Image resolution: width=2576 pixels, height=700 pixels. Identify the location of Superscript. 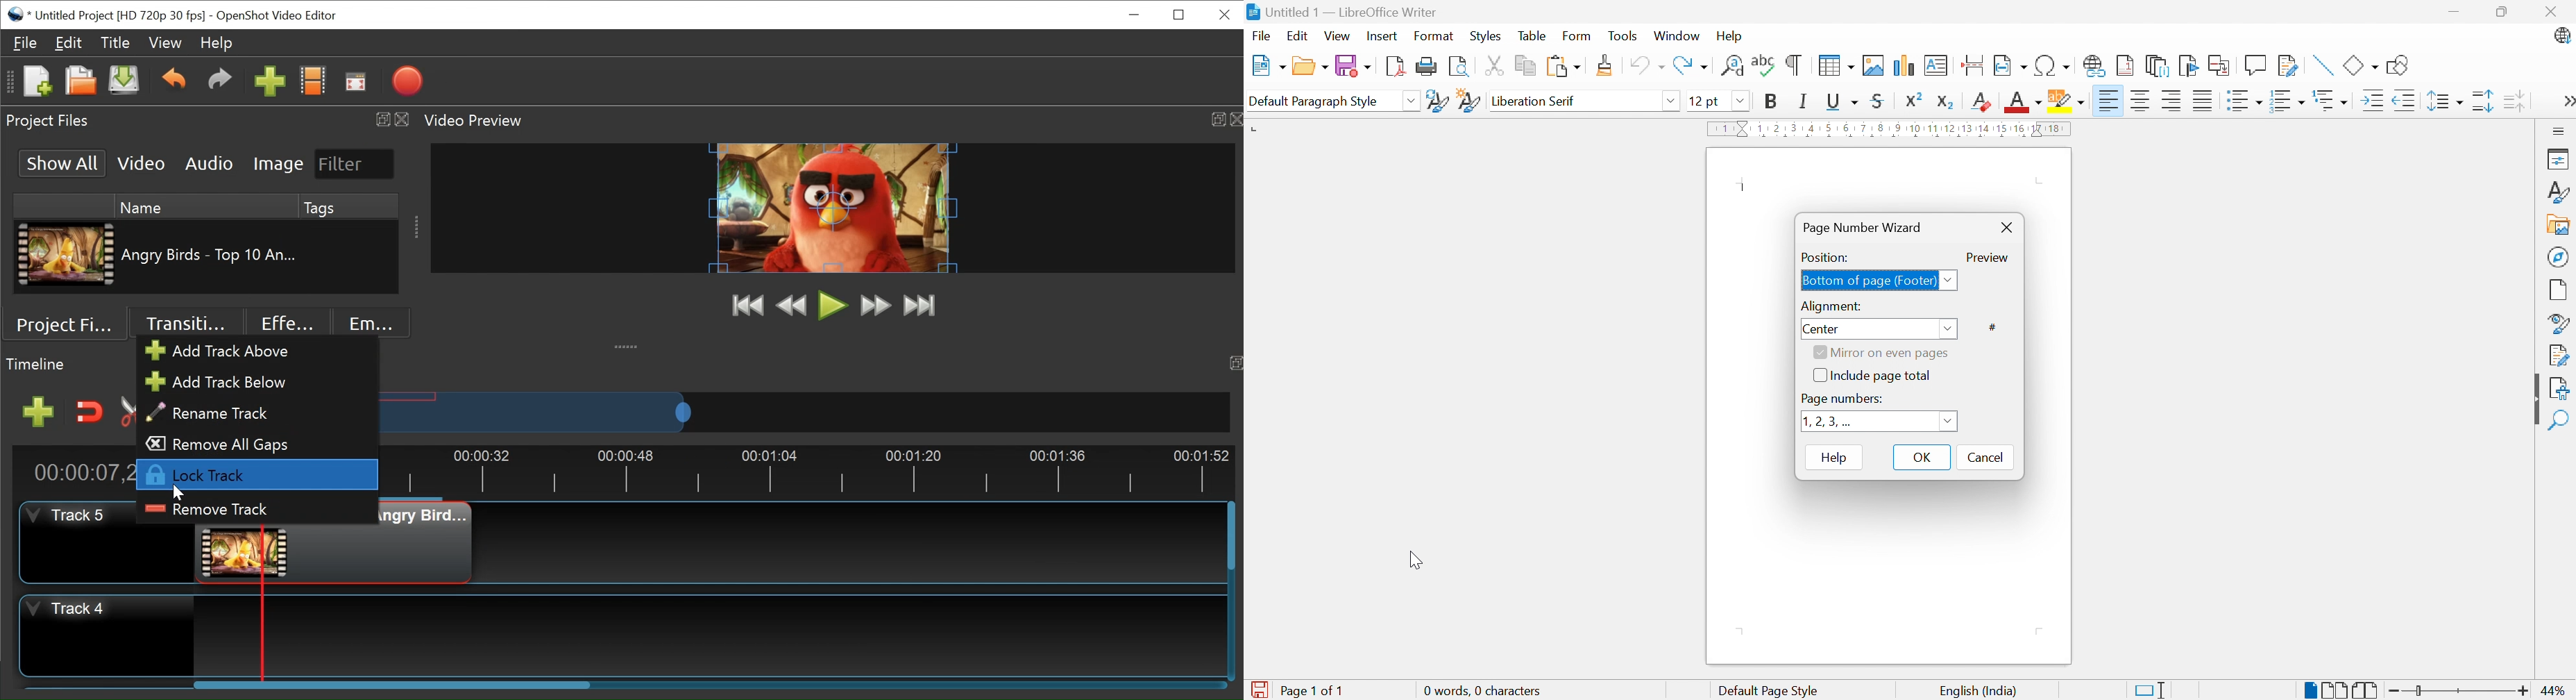
(1914, 99).